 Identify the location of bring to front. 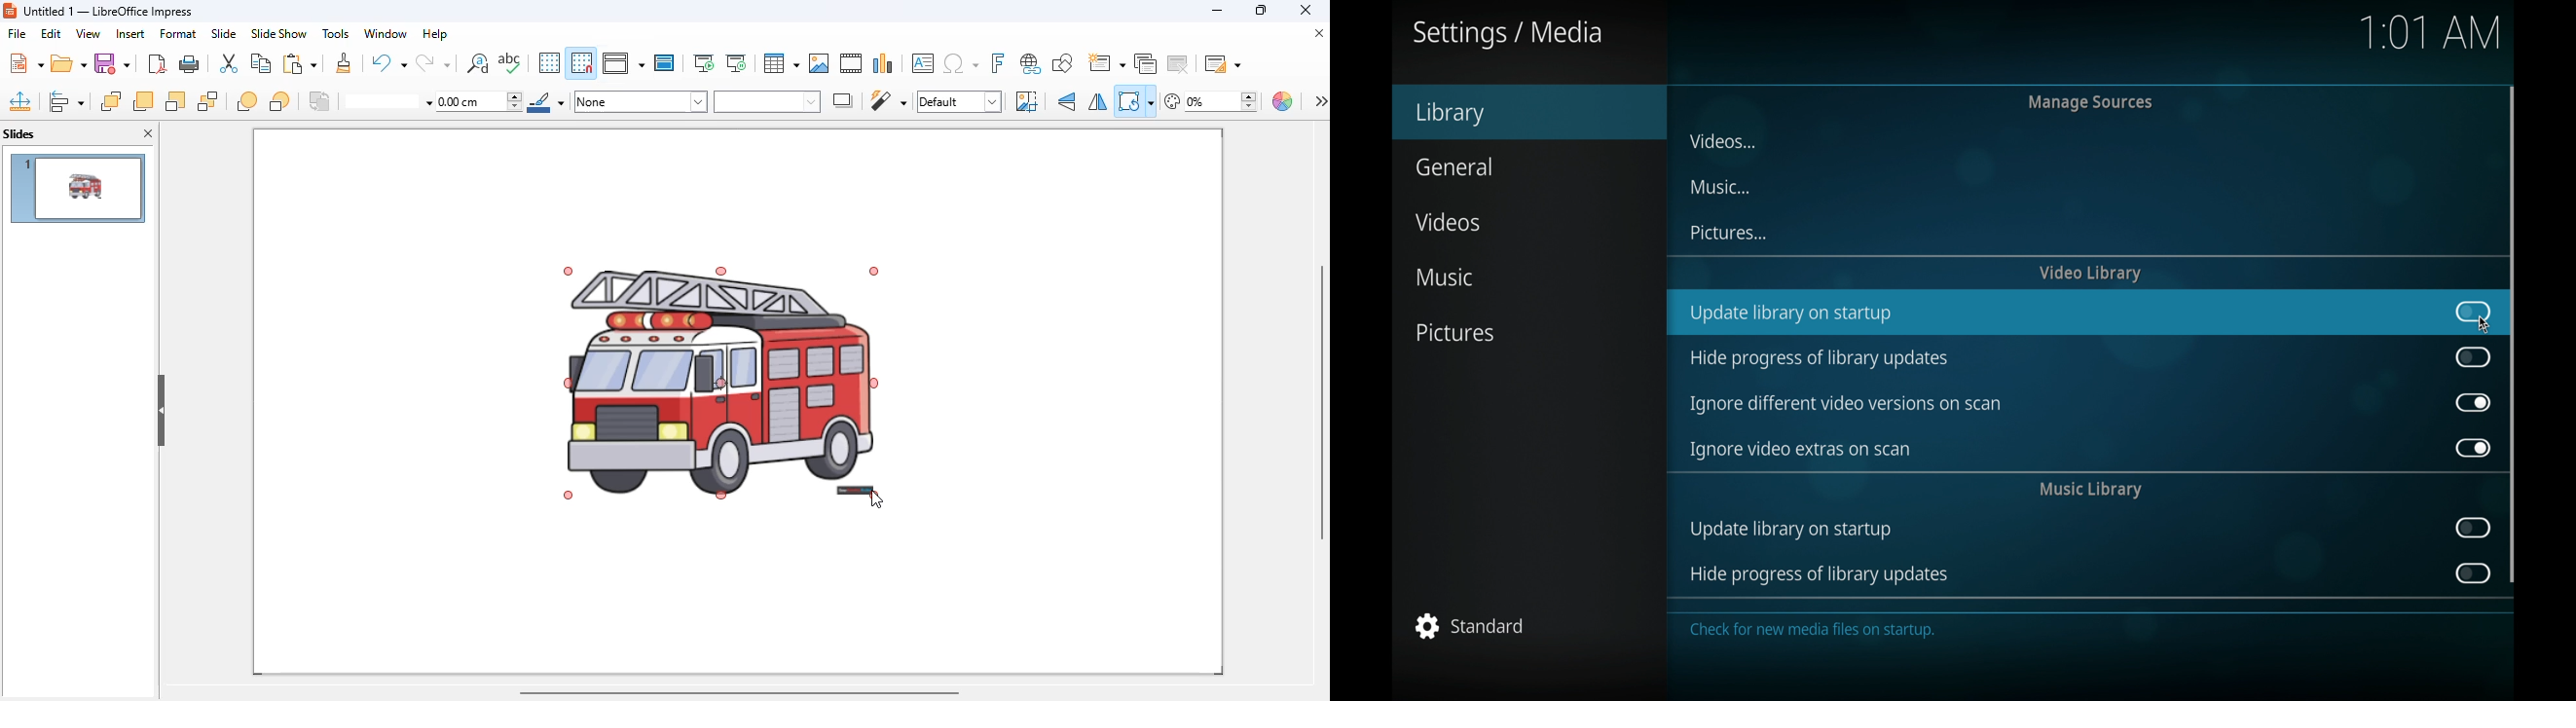
(111, 101).